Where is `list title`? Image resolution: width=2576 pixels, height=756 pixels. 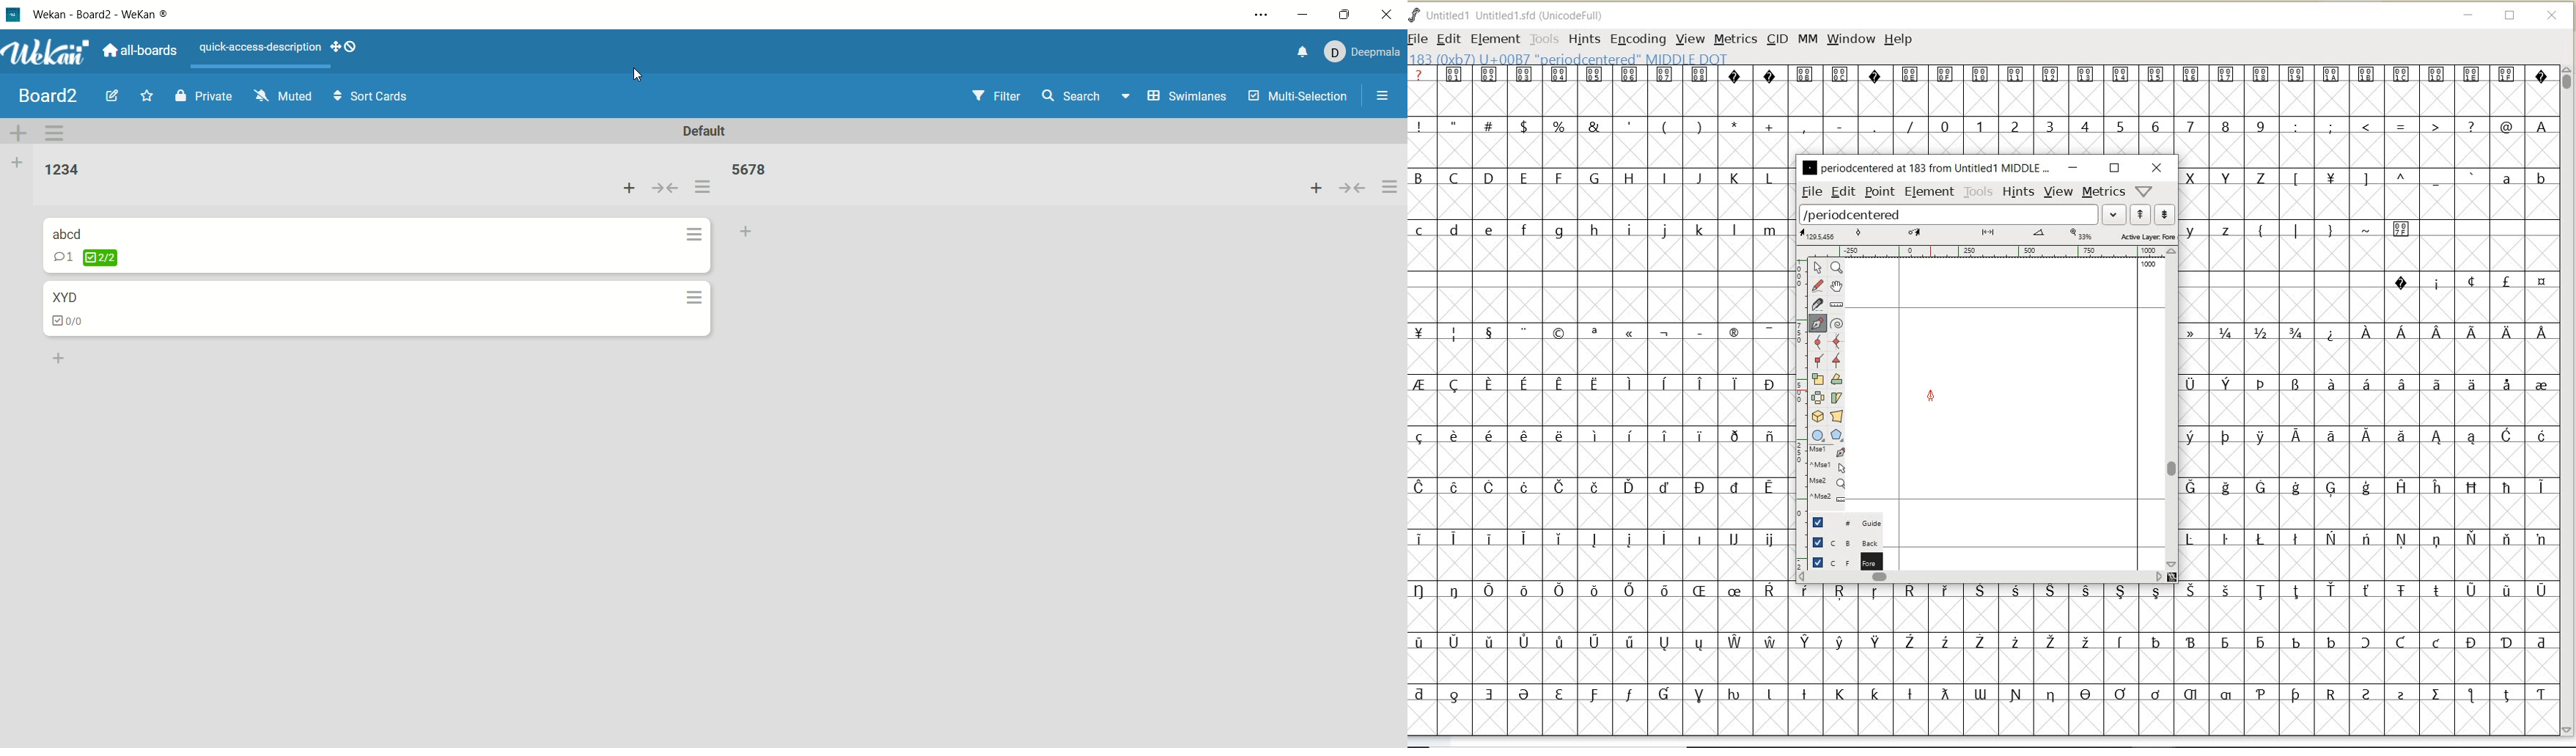
list title is located at coordinates (58, 169).